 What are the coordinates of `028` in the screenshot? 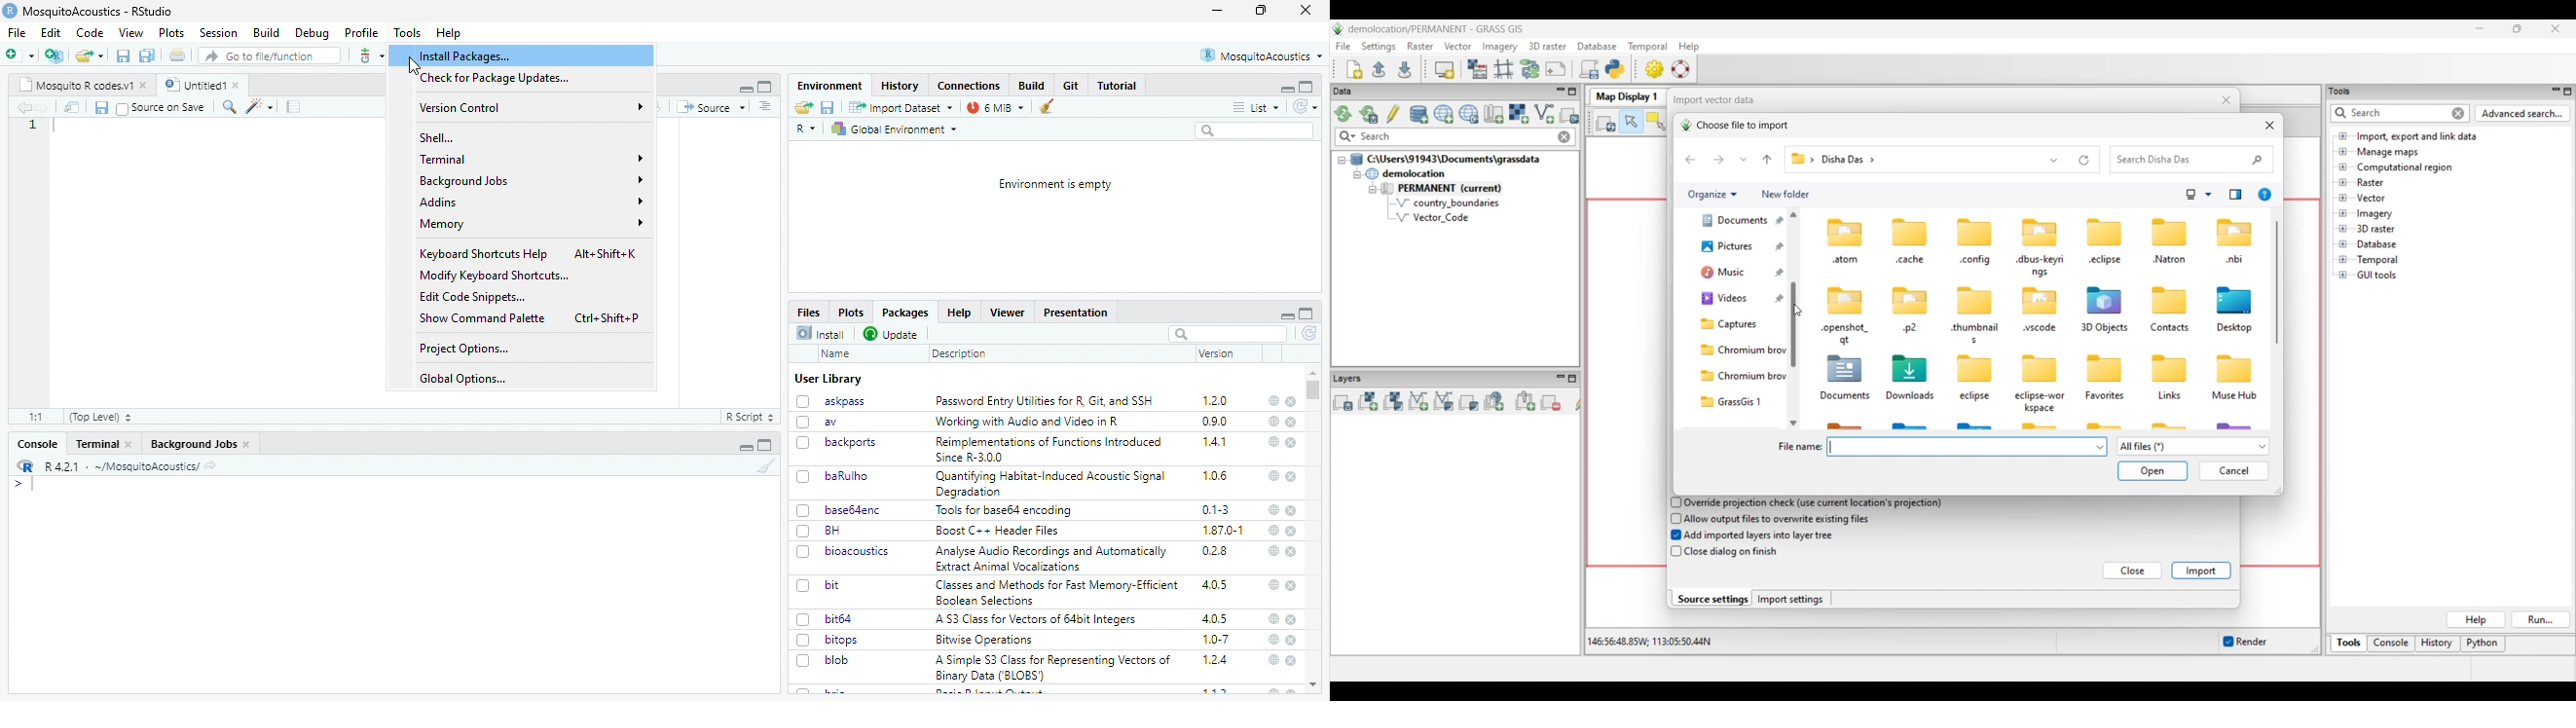 It's located at (1215, 551).